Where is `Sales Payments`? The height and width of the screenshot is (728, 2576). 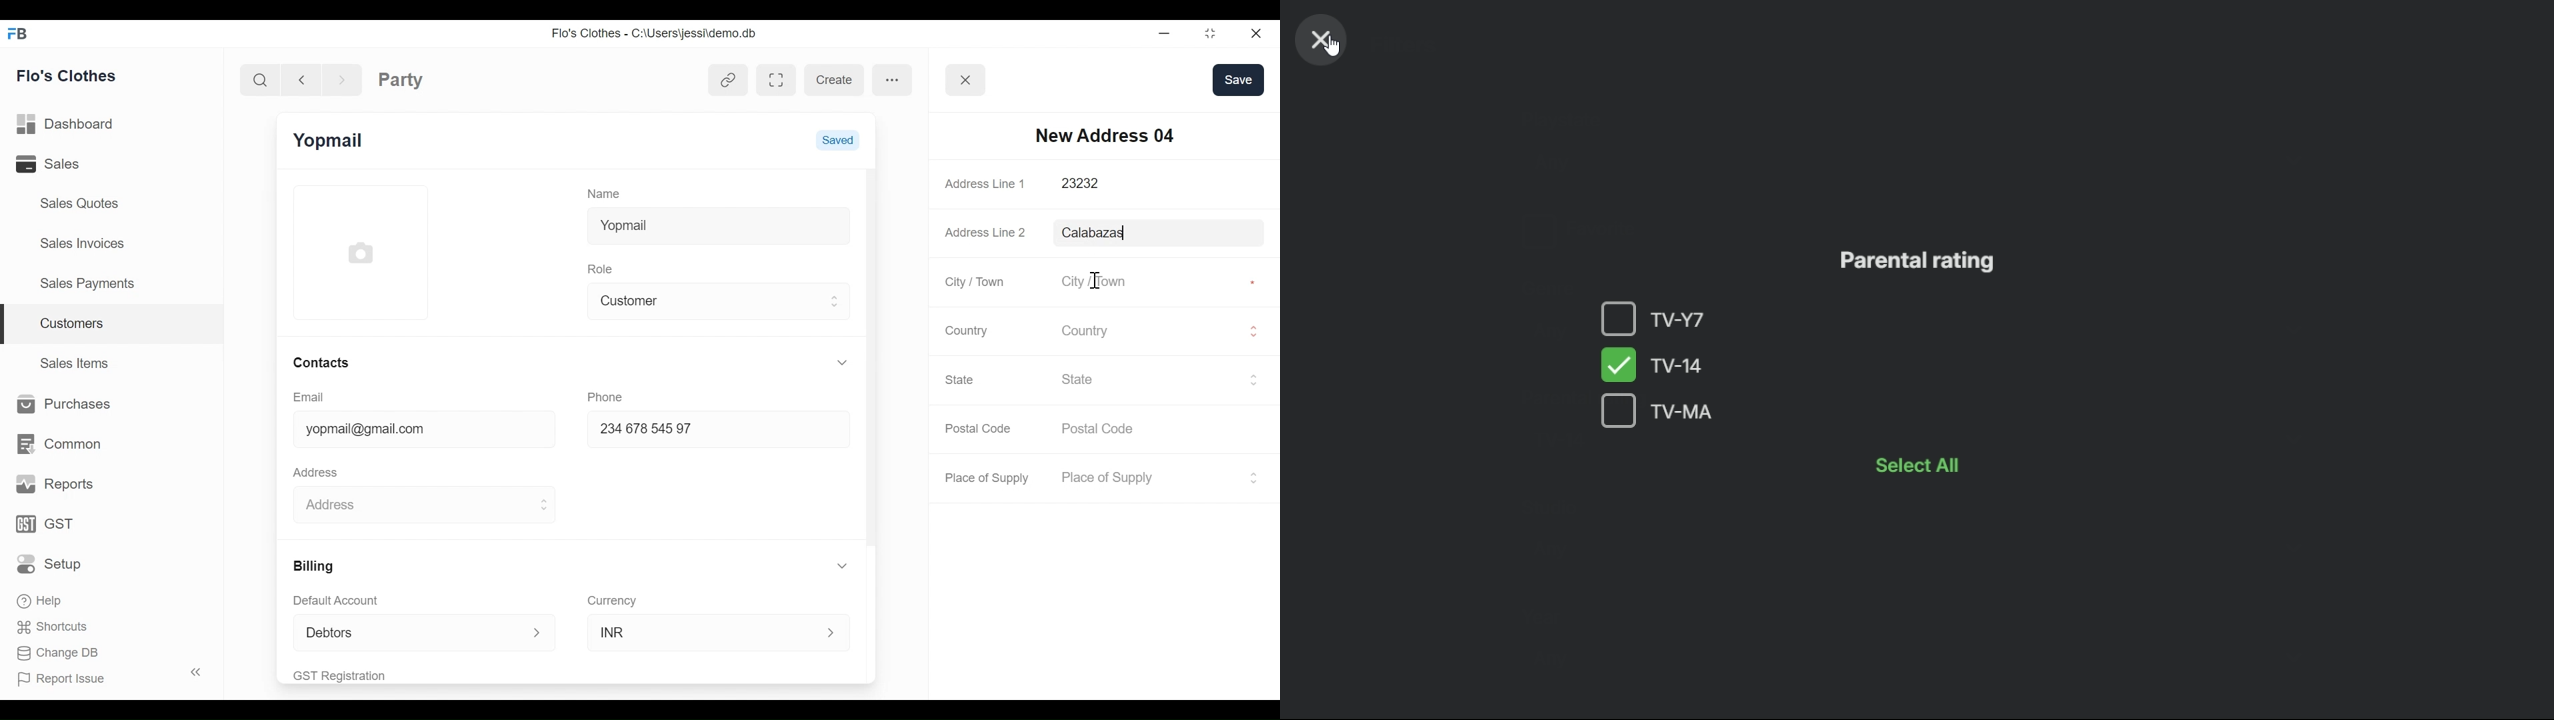 Sales Payments is located at coordinates (86, 283).